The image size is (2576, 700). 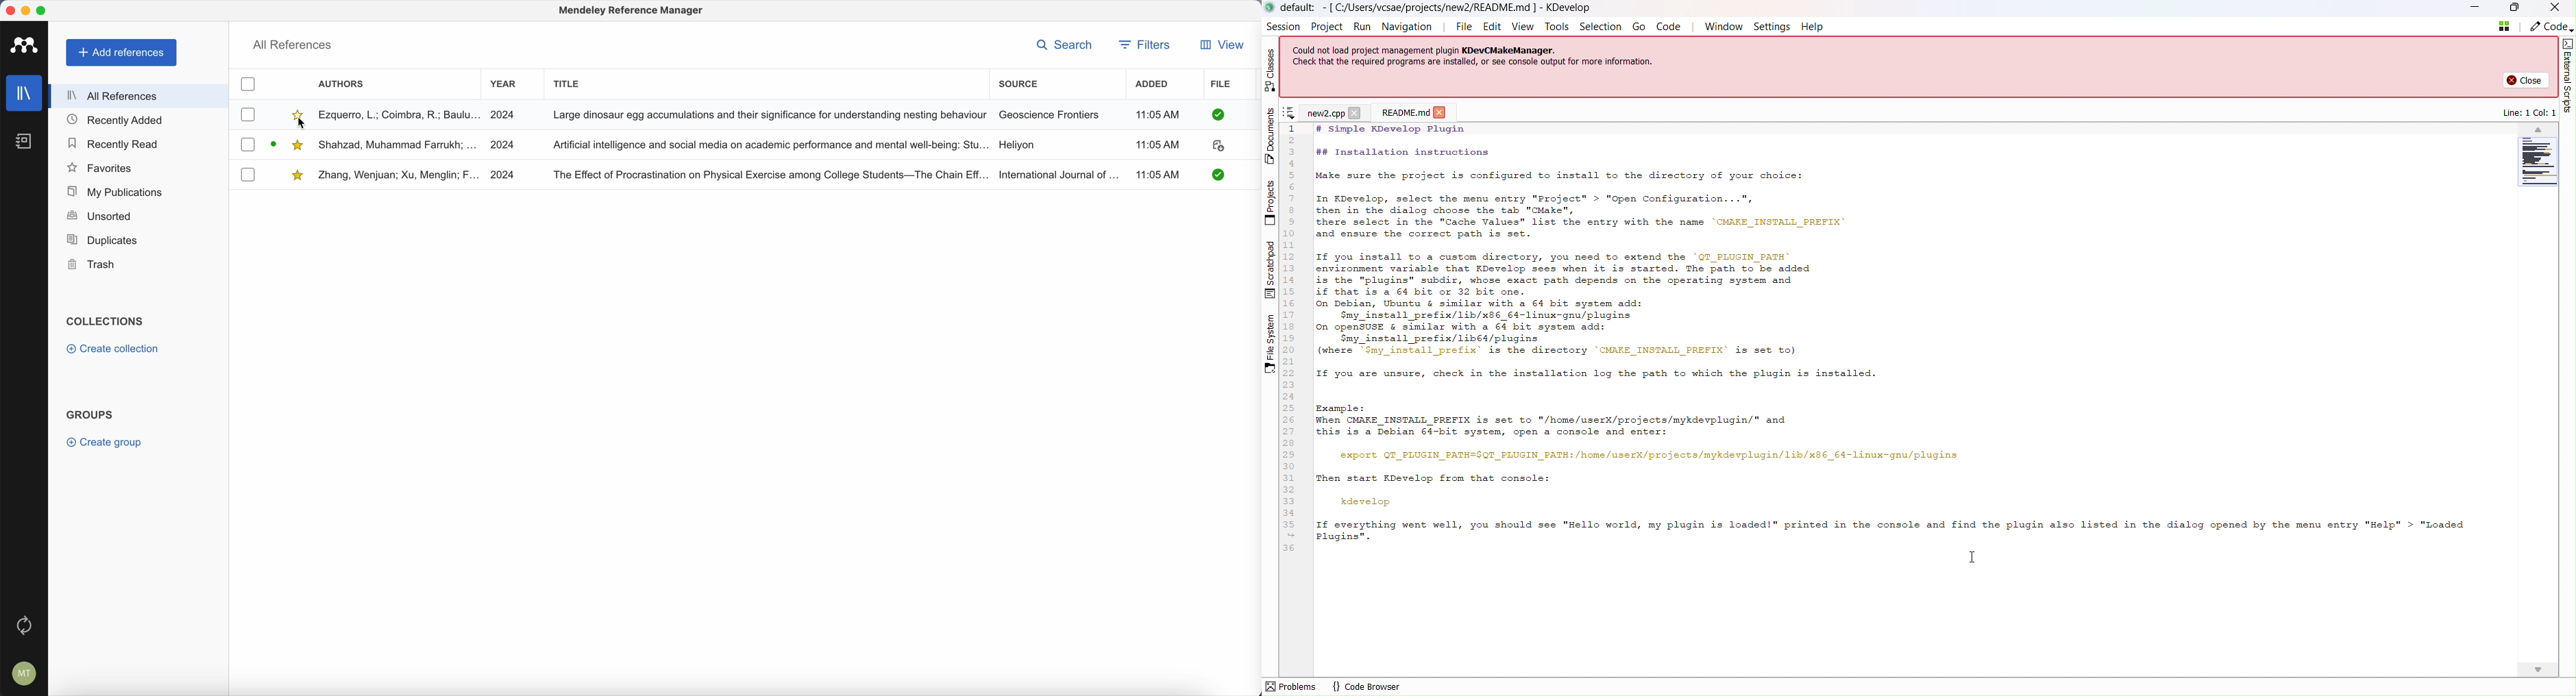 What do you see at coordinates (505, 175) in the screenshot?
I see `2024` at bounding box center [505, 175].